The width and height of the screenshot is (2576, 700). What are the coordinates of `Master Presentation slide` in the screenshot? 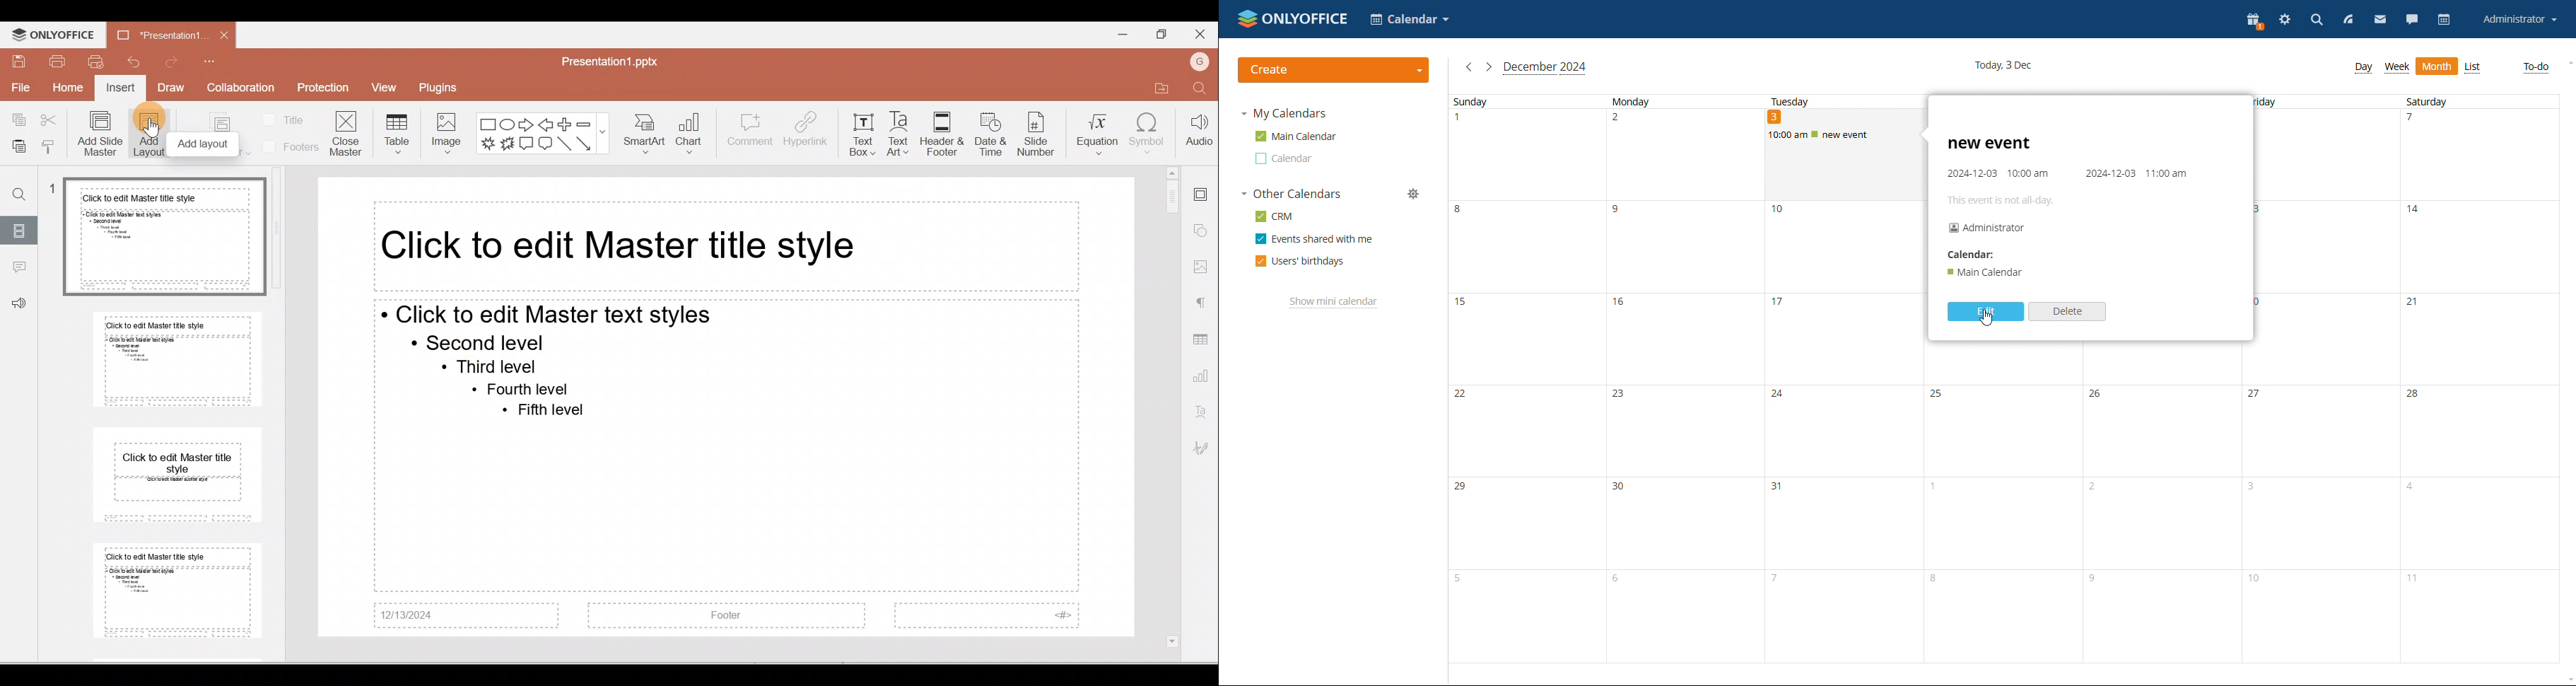 It's located at (719, 410).